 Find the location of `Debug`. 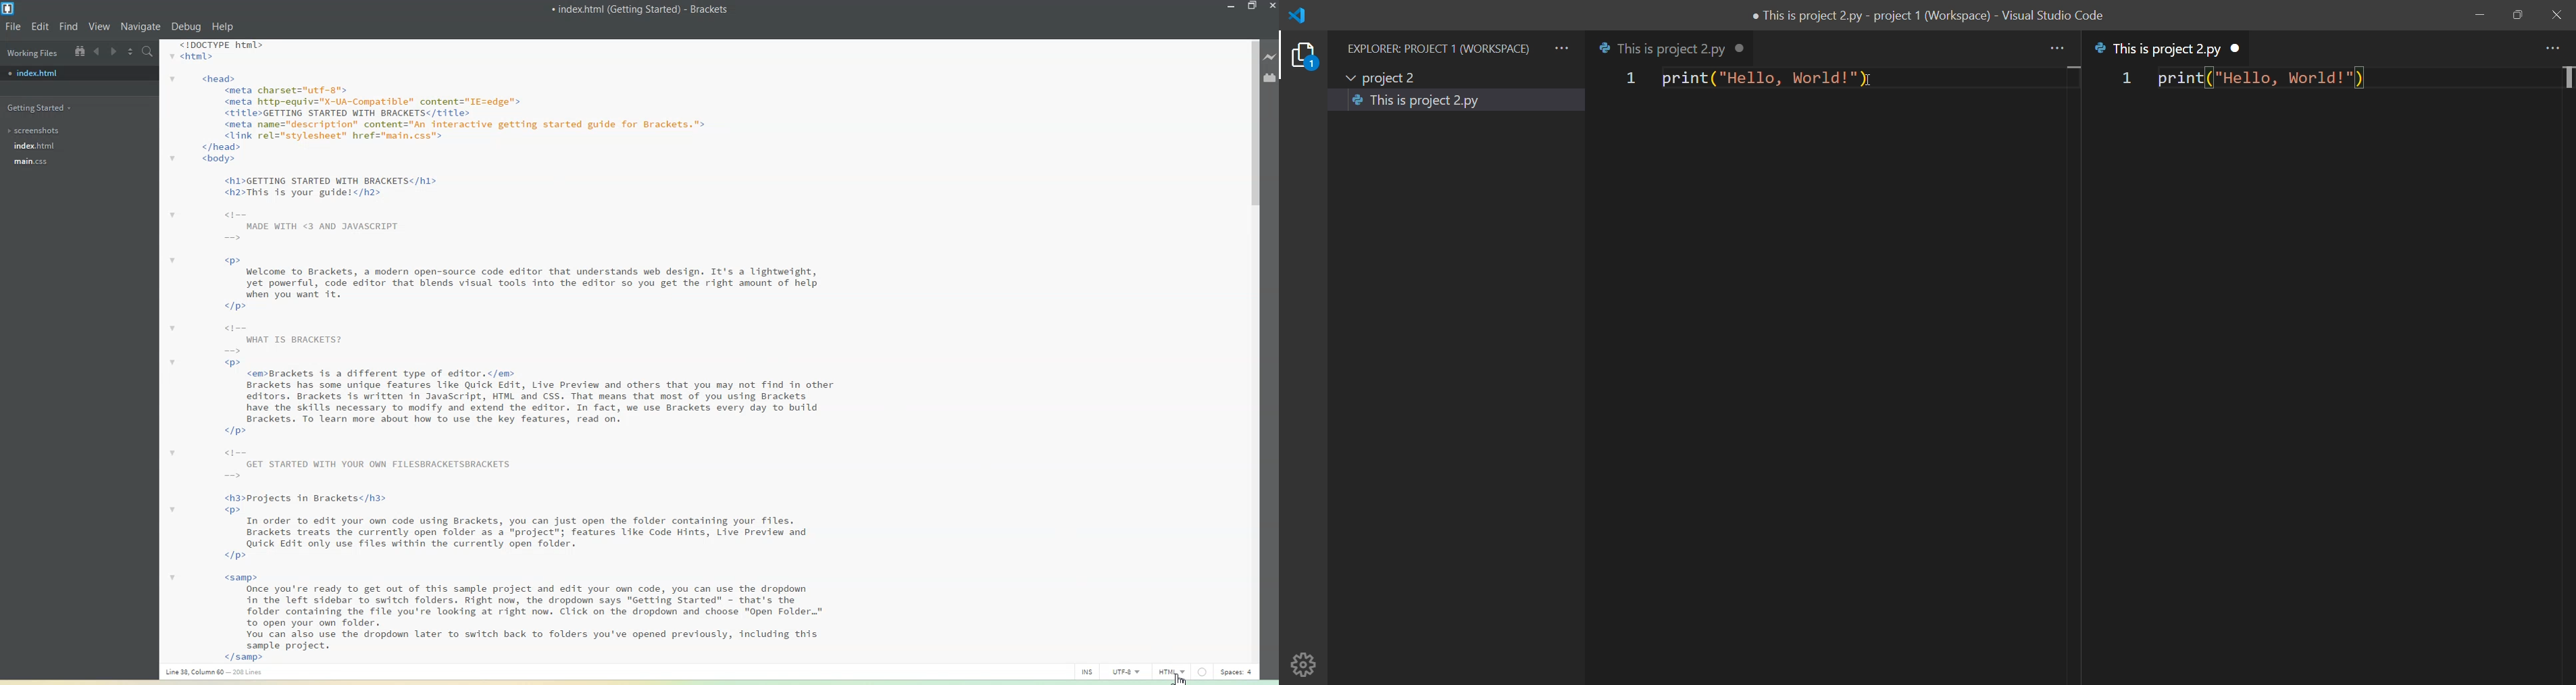

Debug is located at coordinates (187, 27).